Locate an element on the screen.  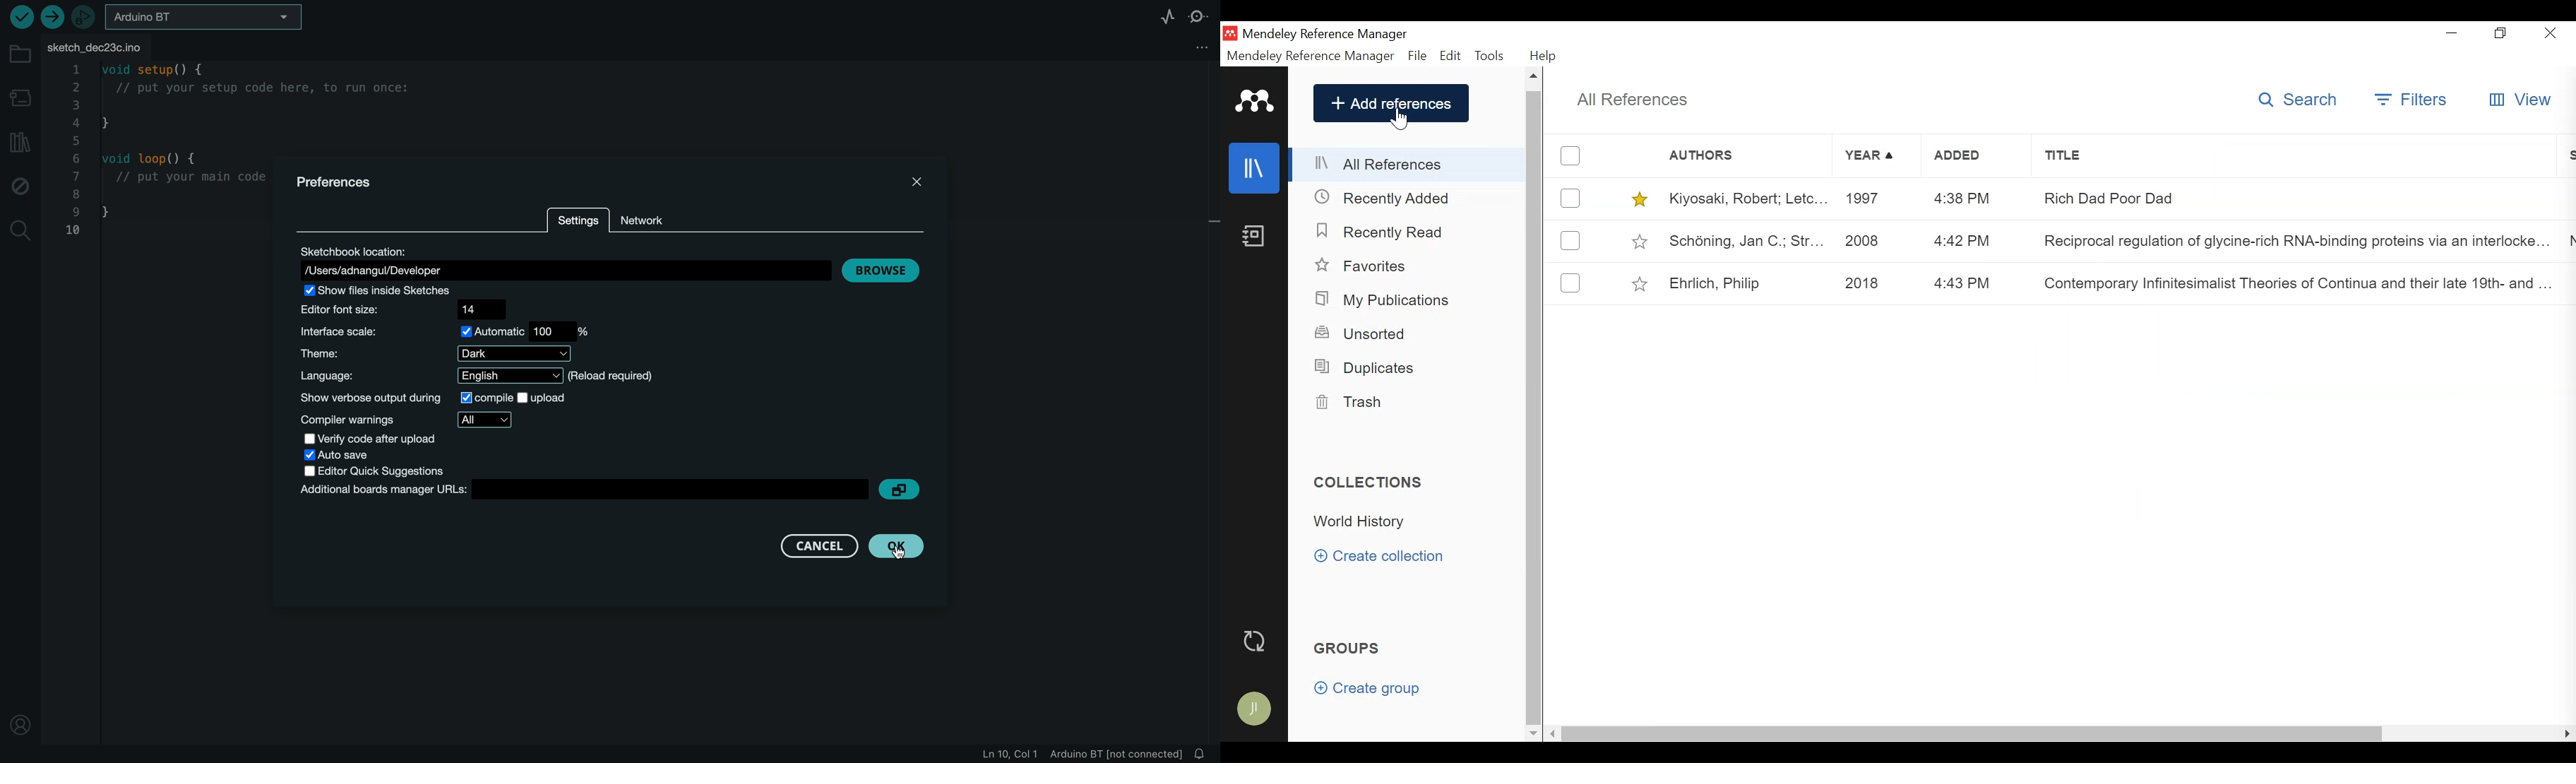
Horizontal Scroll bar is located at coordinates (1978, 733).